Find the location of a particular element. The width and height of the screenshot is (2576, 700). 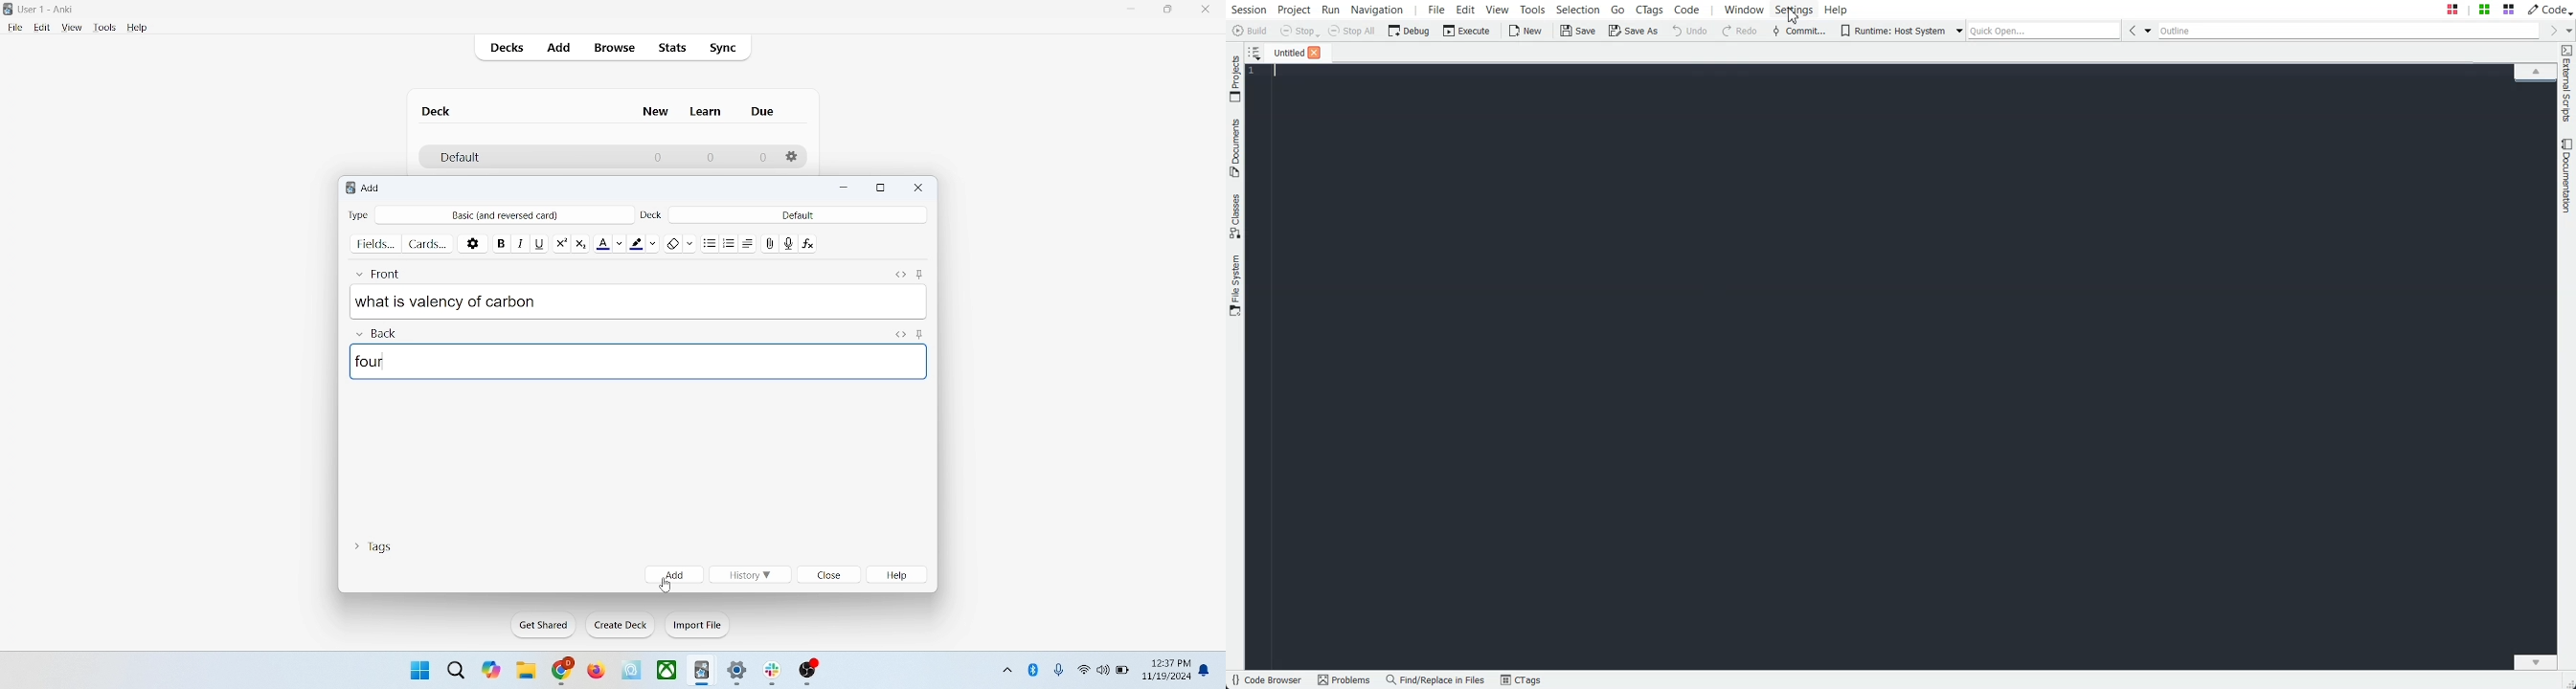

sync is located at coordinates (724, 49).